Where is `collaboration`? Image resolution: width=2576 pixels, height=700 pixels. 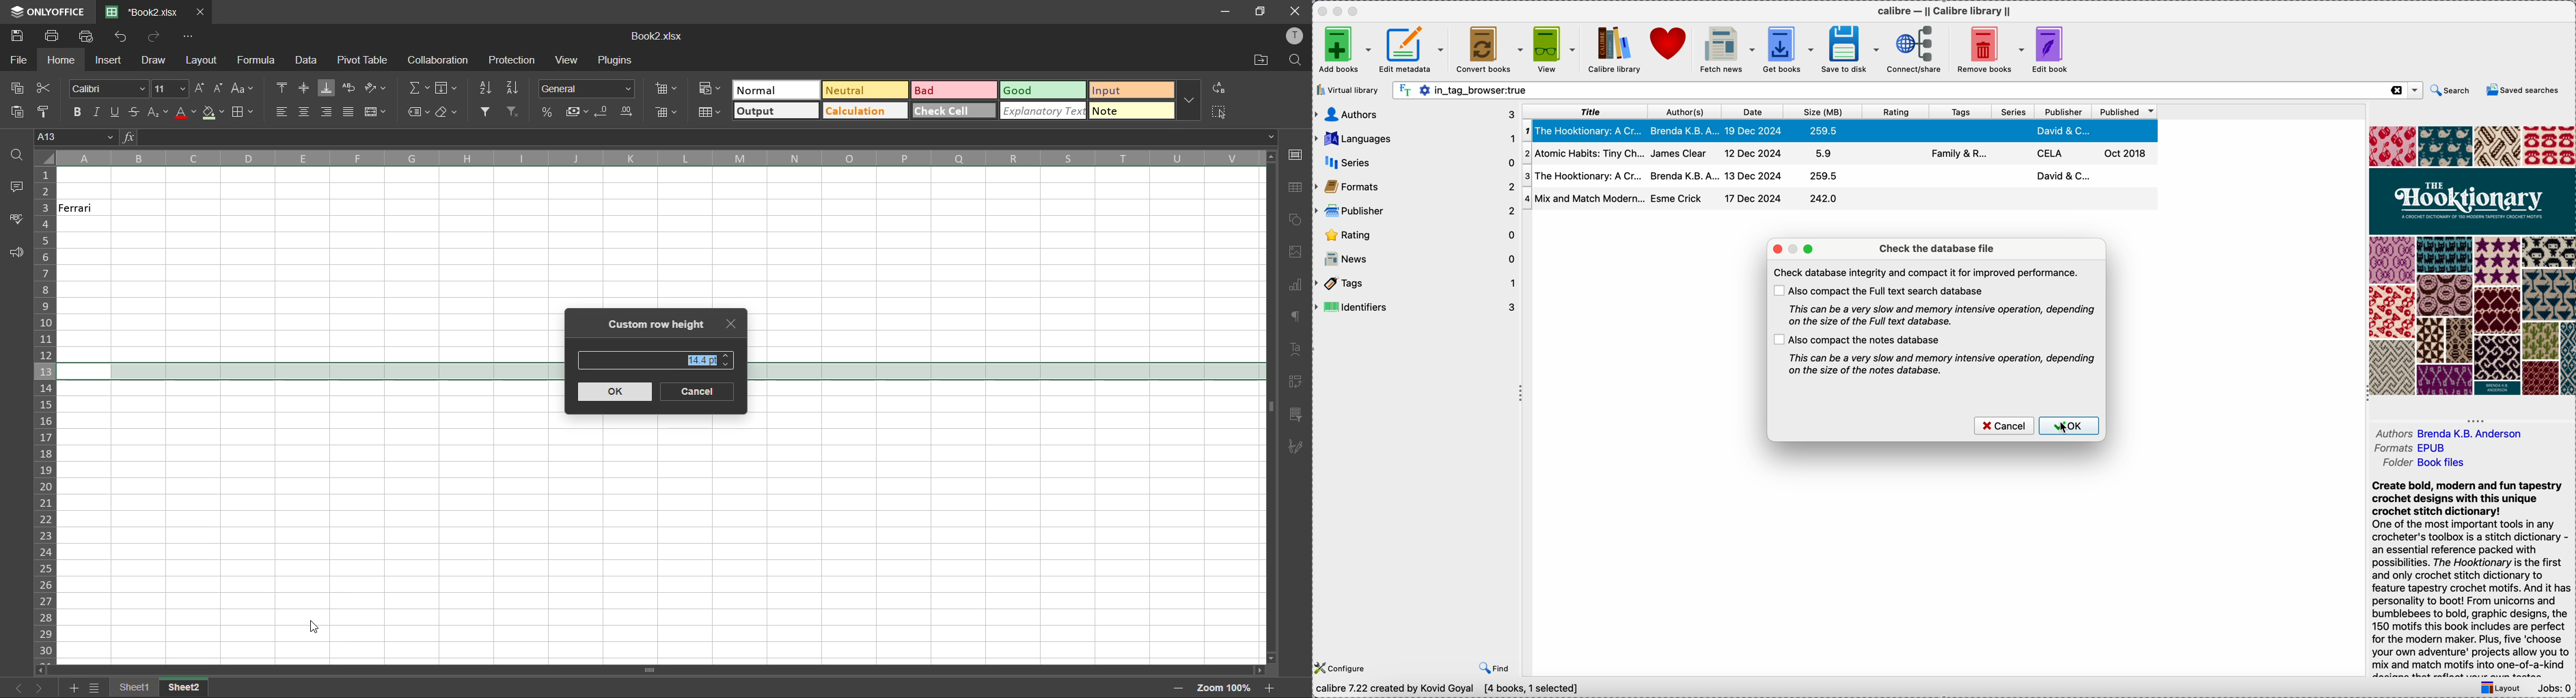 collaboration is located at coordinates (437, 59).